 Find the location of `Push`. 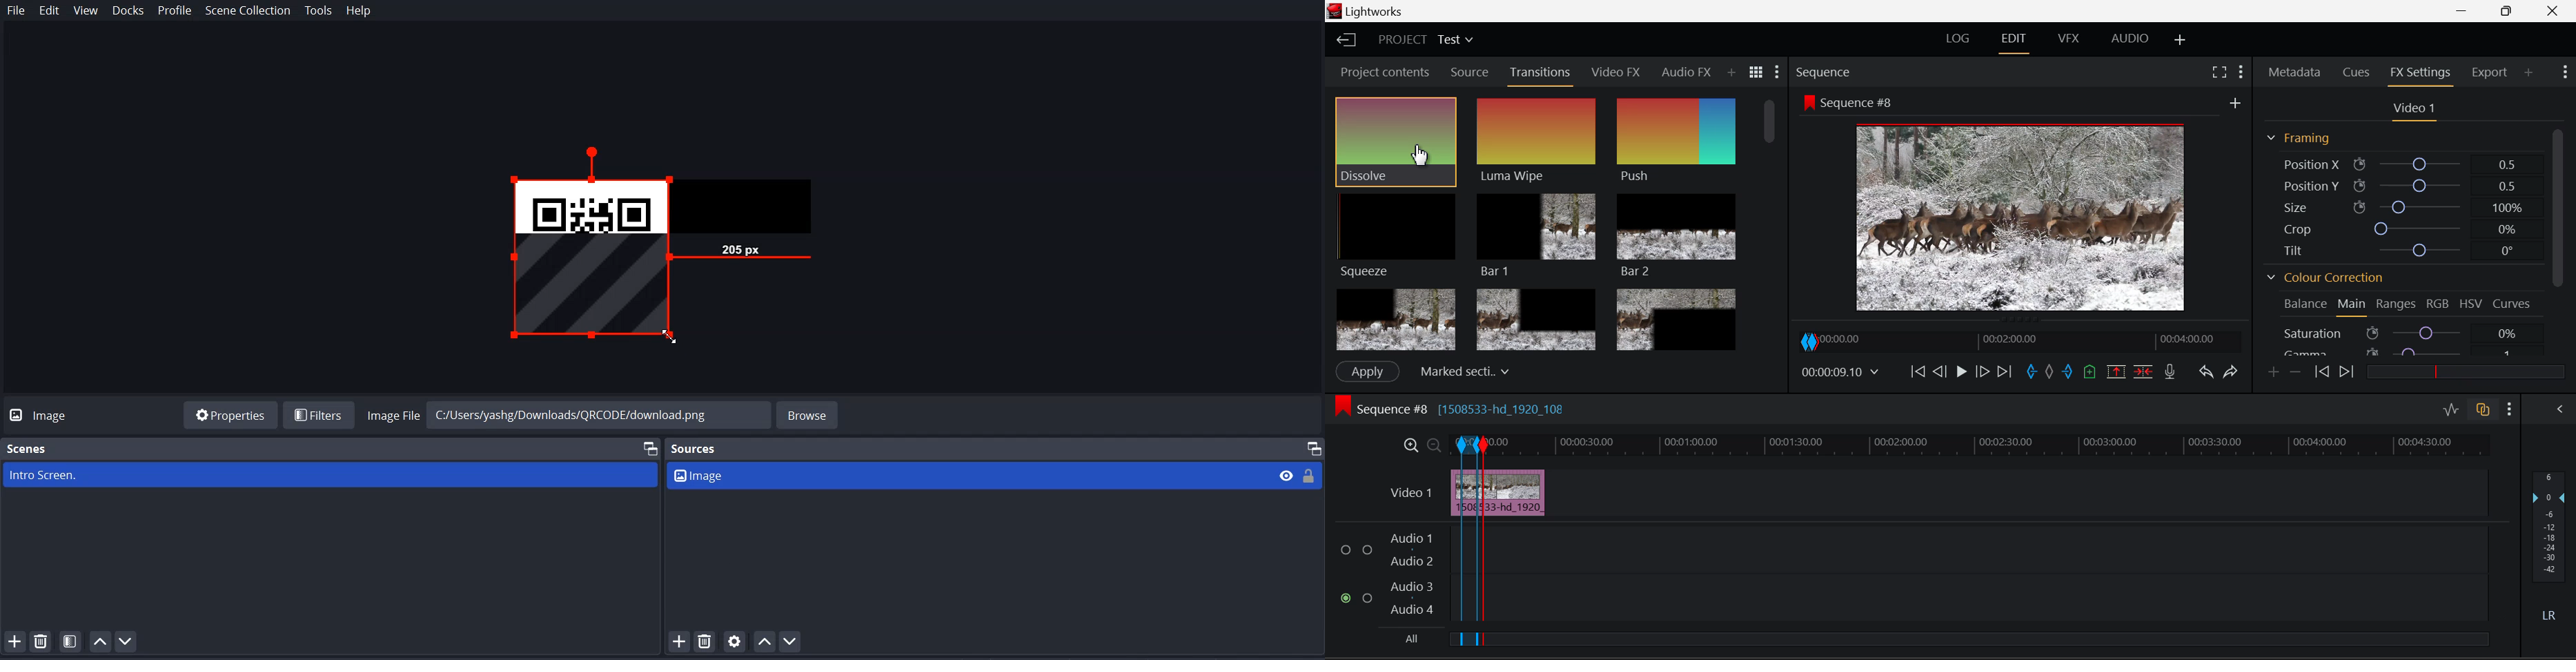

Push is located at coordinates (1676, 142).